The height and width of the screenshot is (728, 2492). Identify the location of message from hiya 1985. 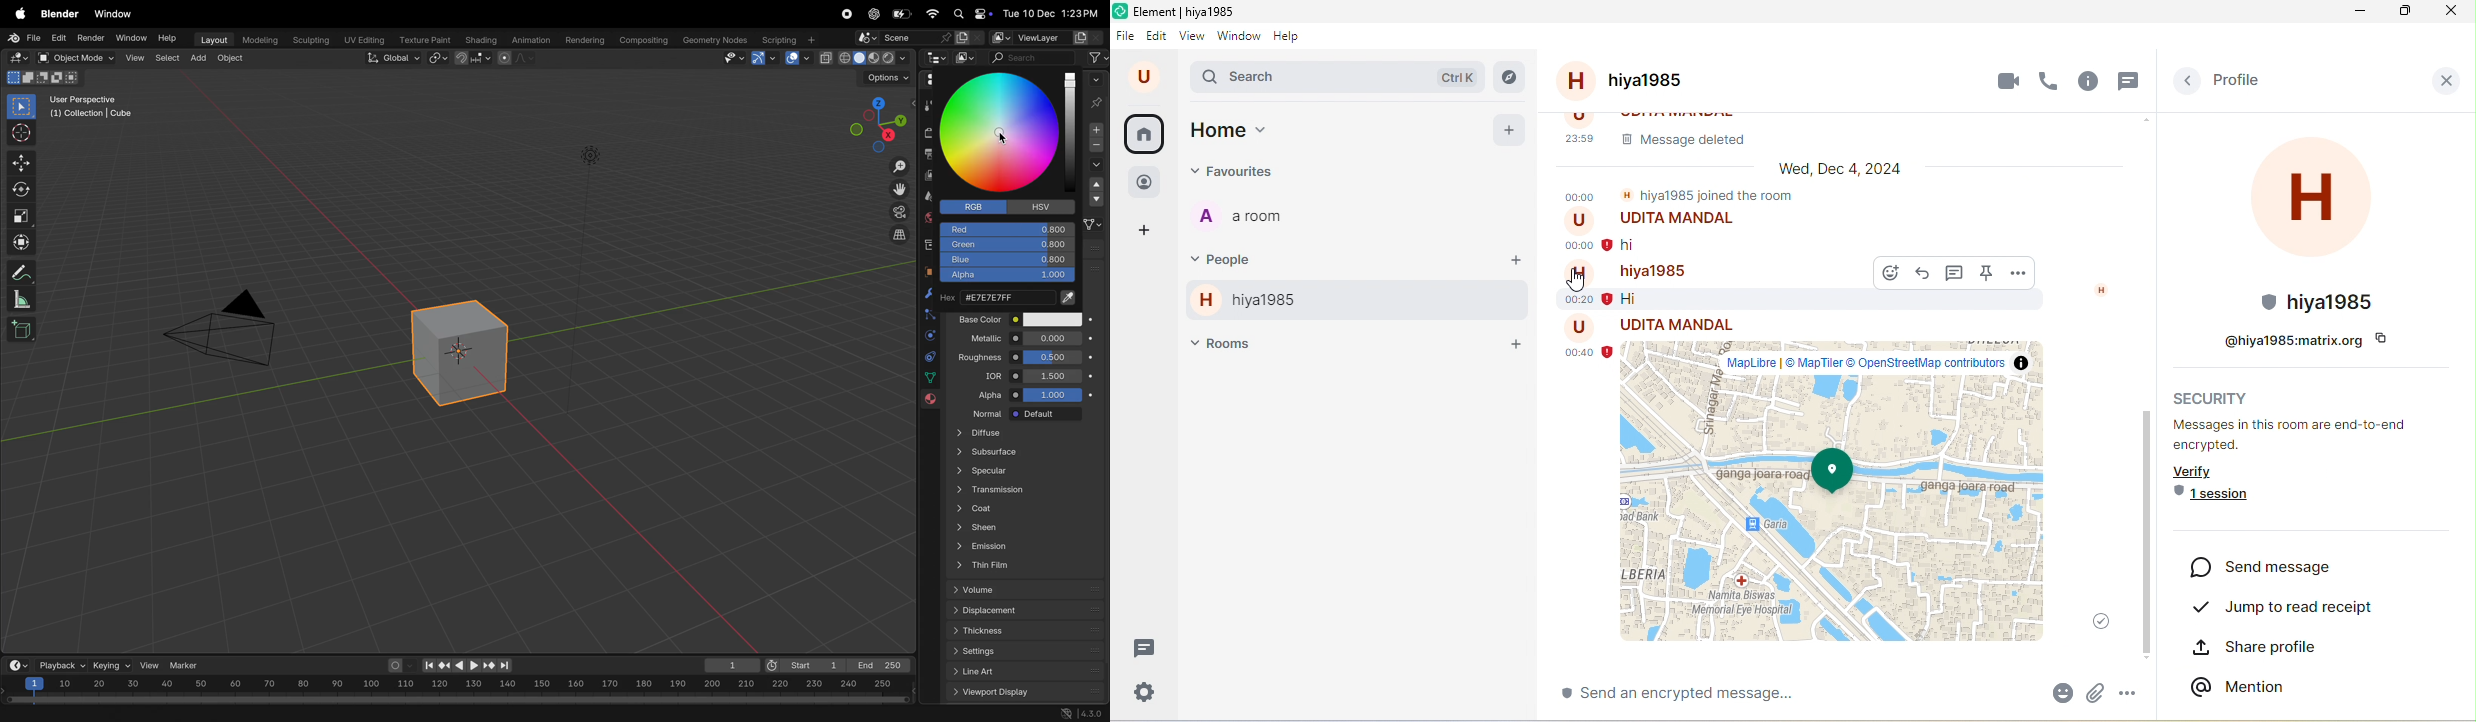
(1711, 285).